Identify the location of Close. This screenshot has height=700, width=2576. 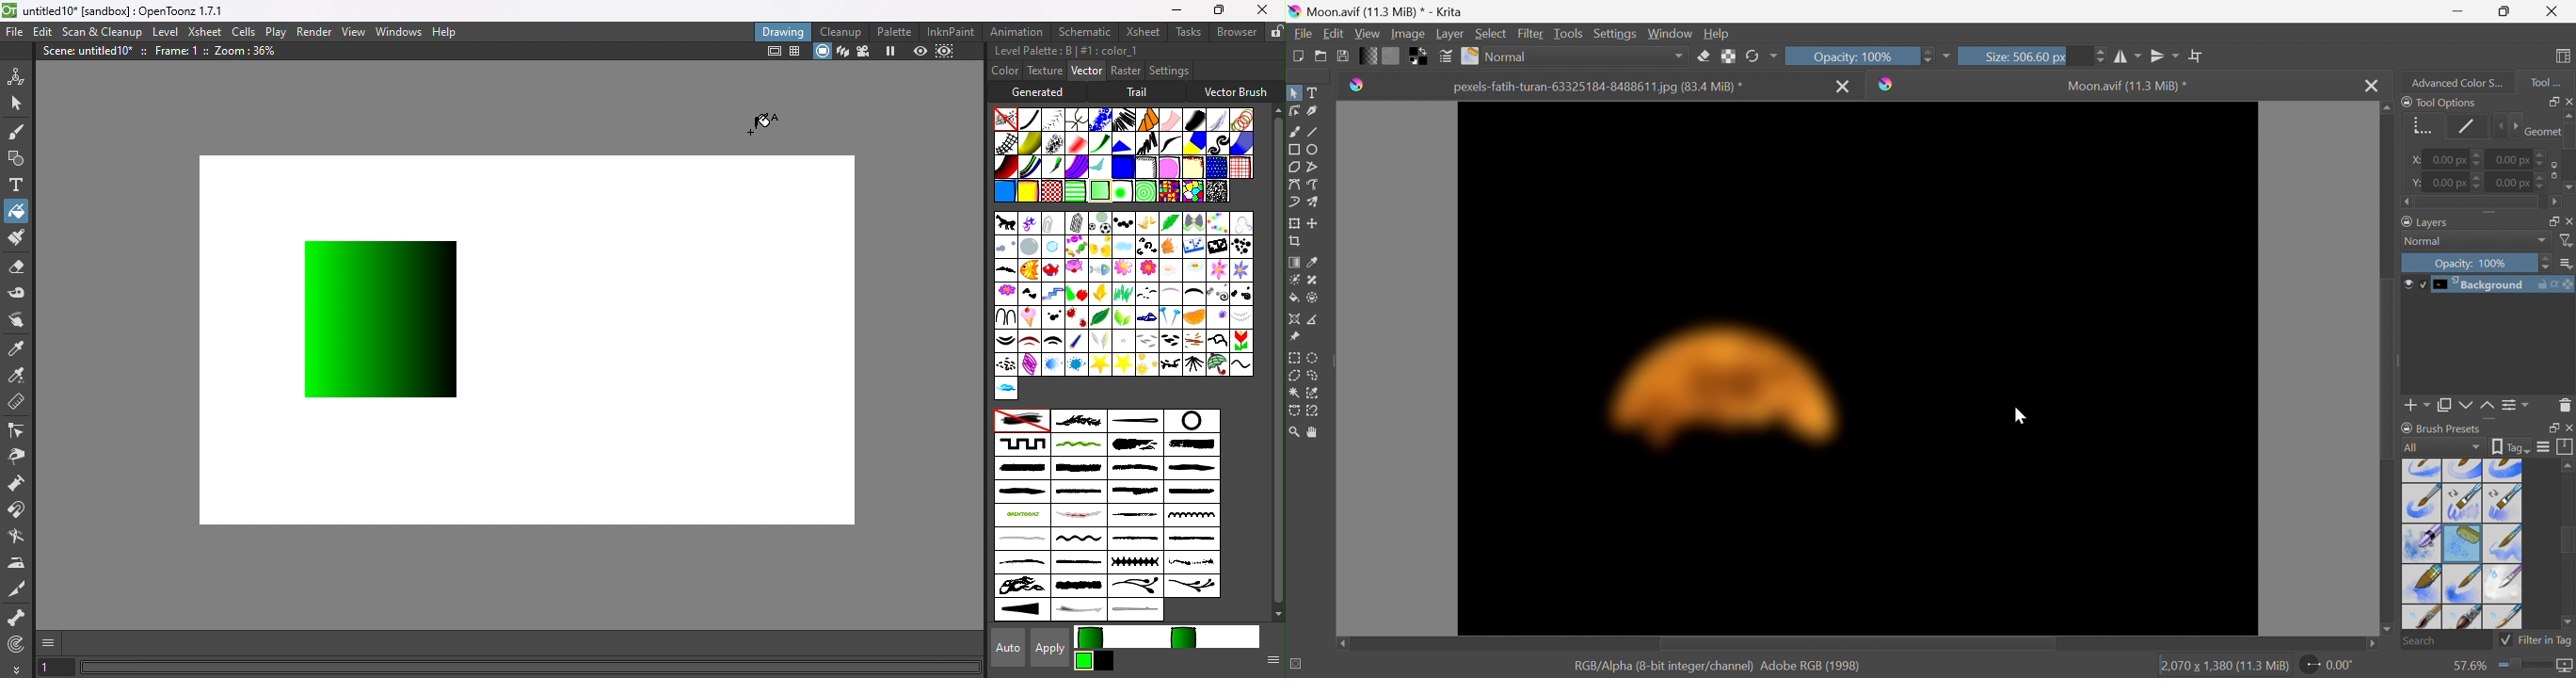
(2568, 428).